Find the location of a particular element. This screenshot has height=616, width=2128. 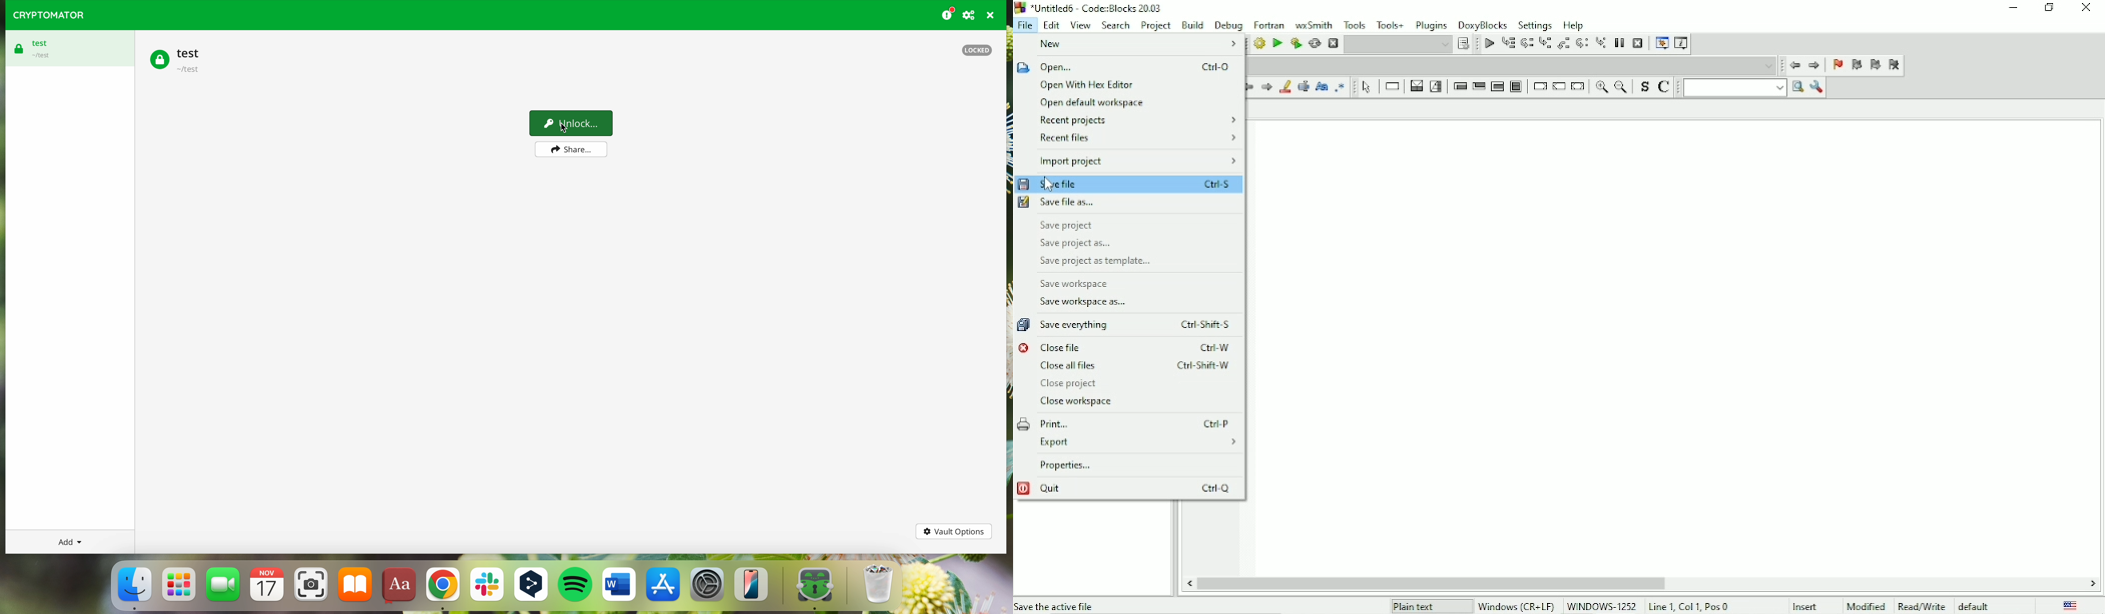

Deepl is located at coordinates (531, 588).